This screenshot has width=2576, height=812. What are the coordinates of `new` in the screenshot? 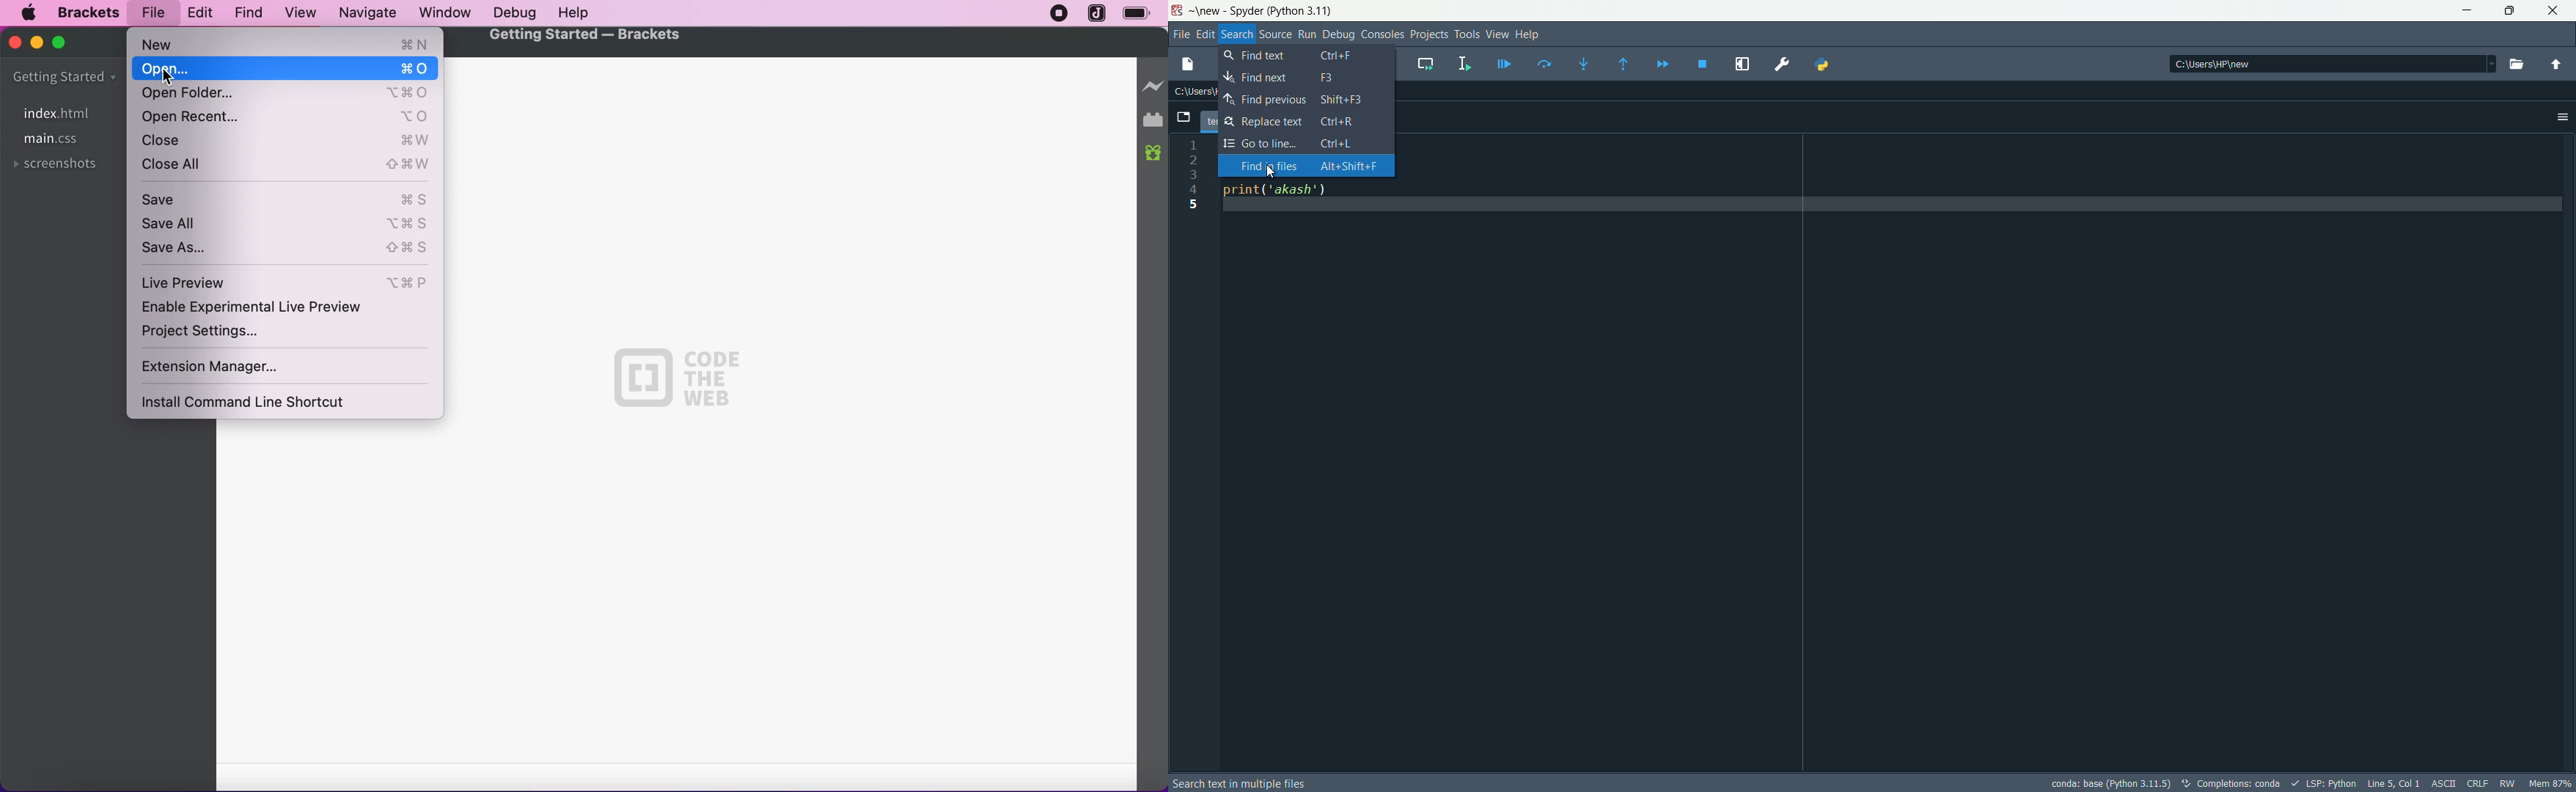 It's located at (289, 44).